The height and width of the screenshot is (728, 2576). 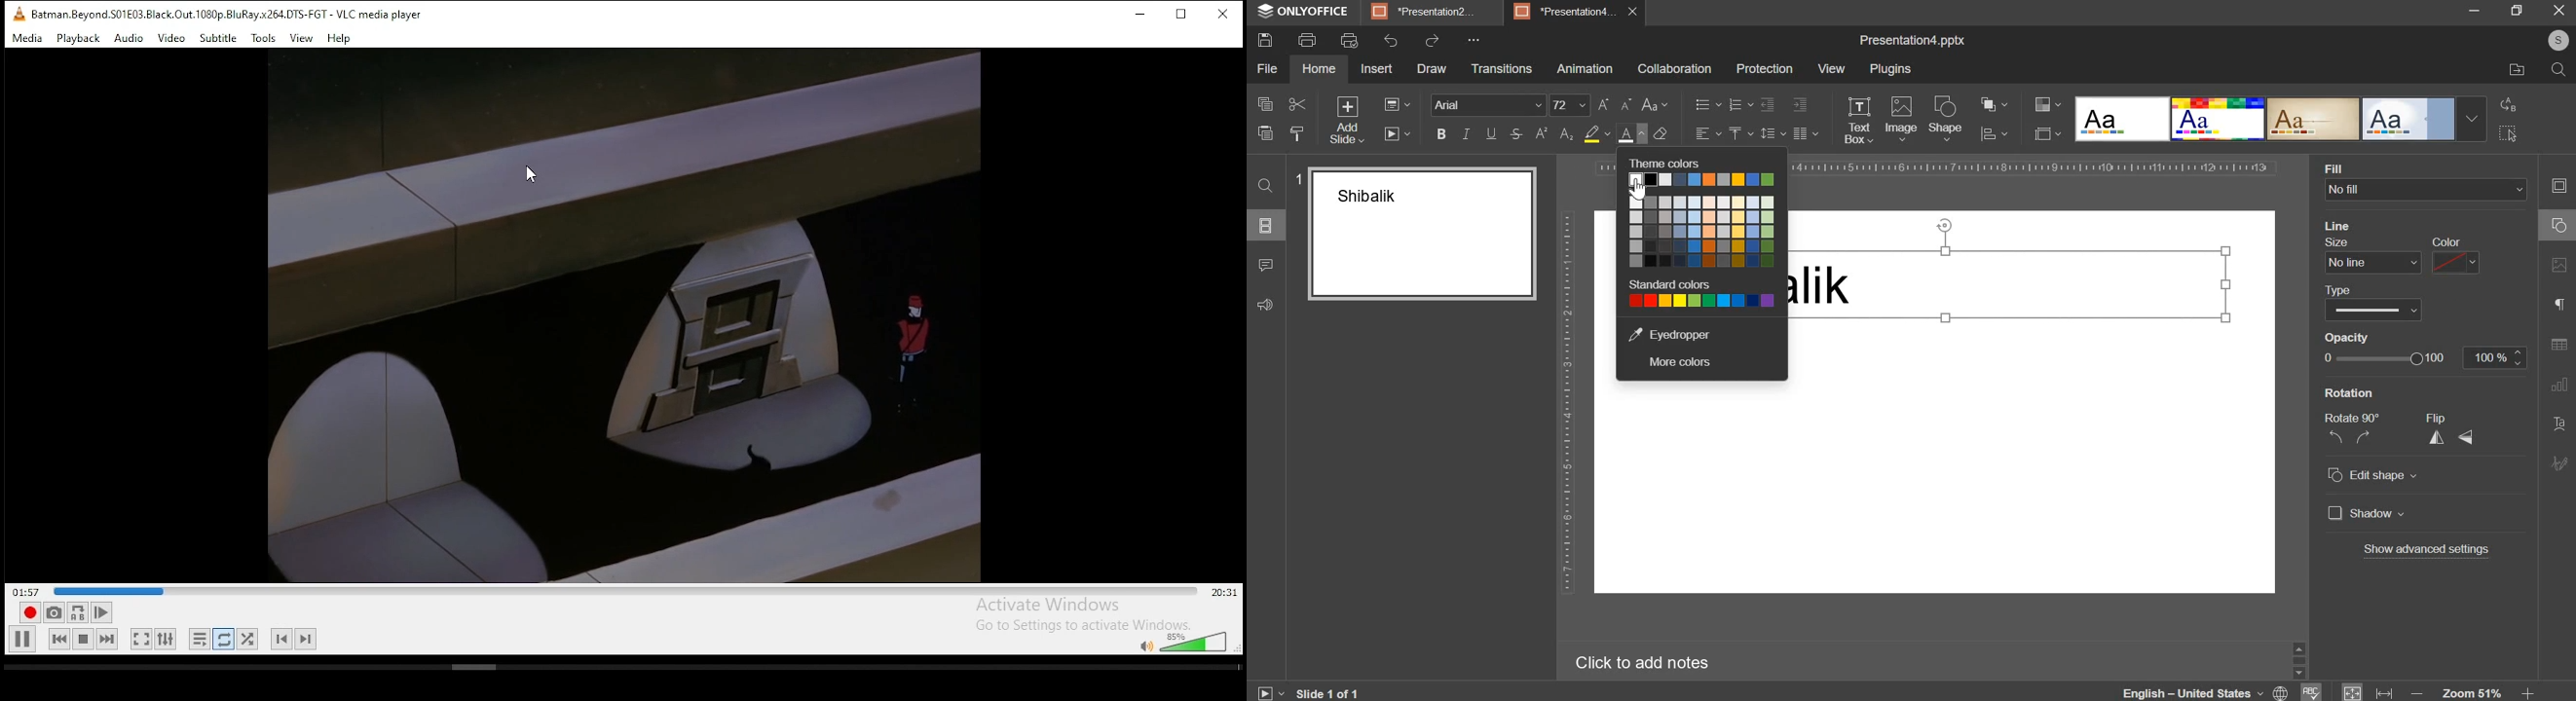 I want to click on onlyoffice logo, so click(x=1265, y=12).